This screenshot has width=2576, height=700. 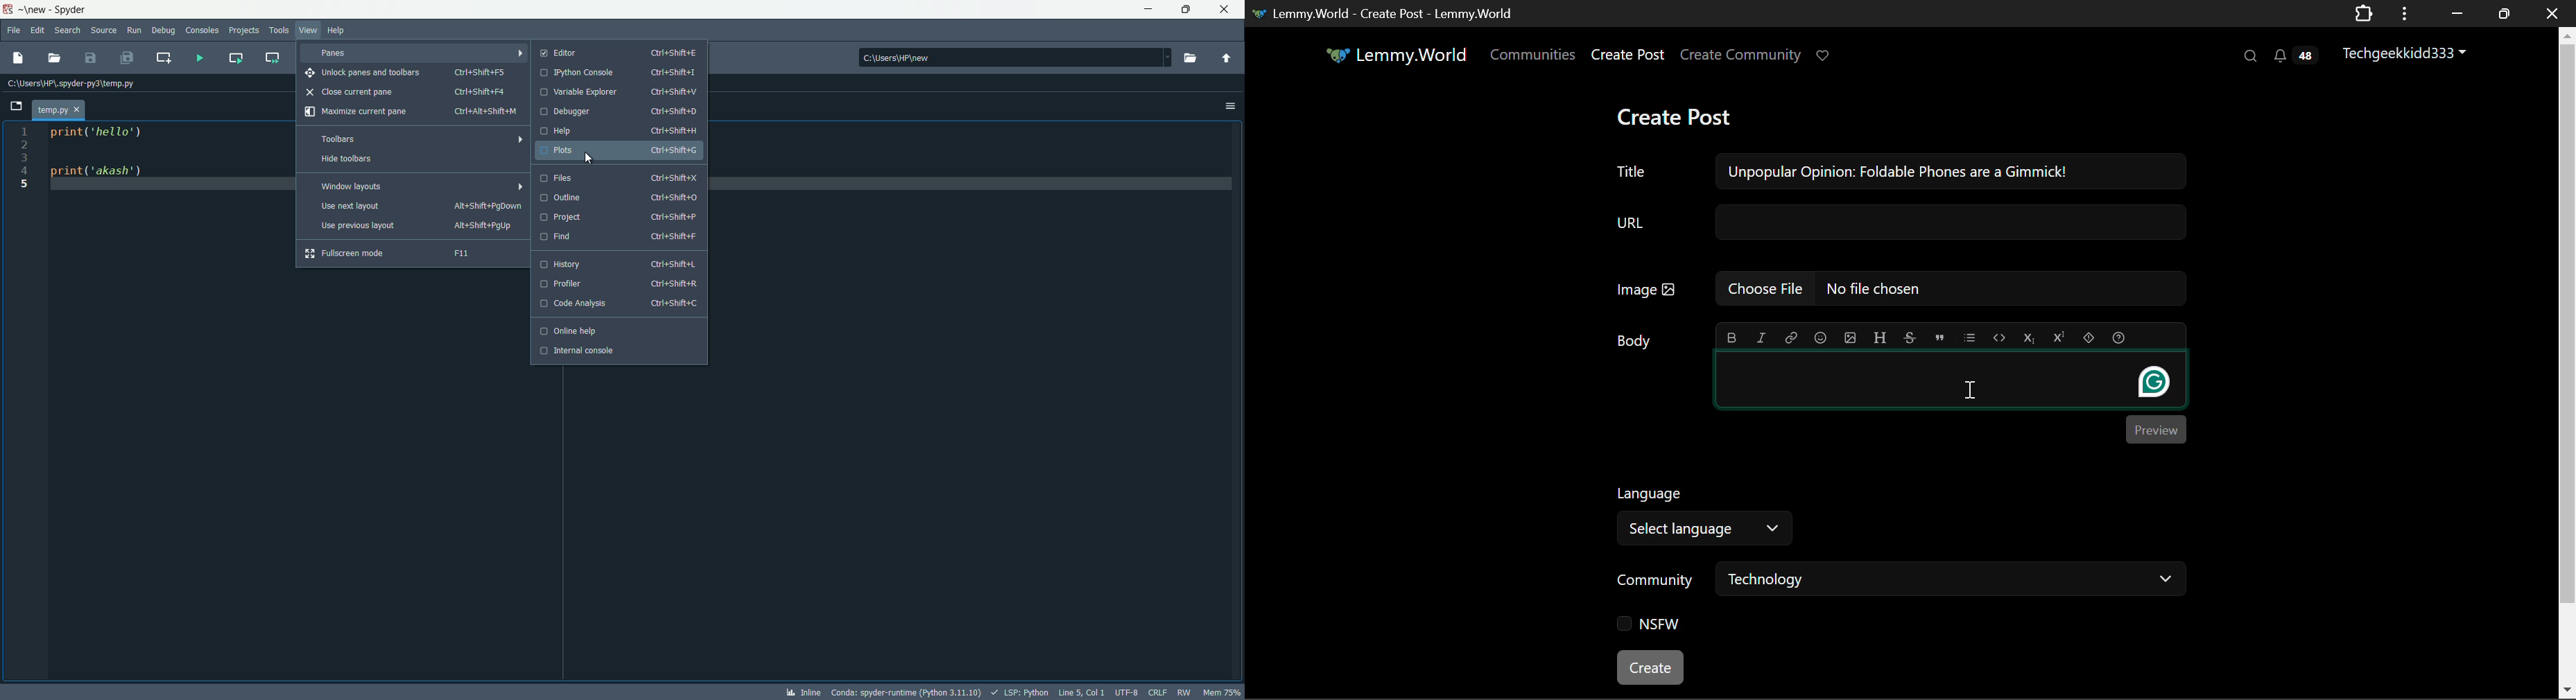 What do you see at coordinates (76, 84) in the screenshot?
I see `Current path` at bounding box center [76, 84].